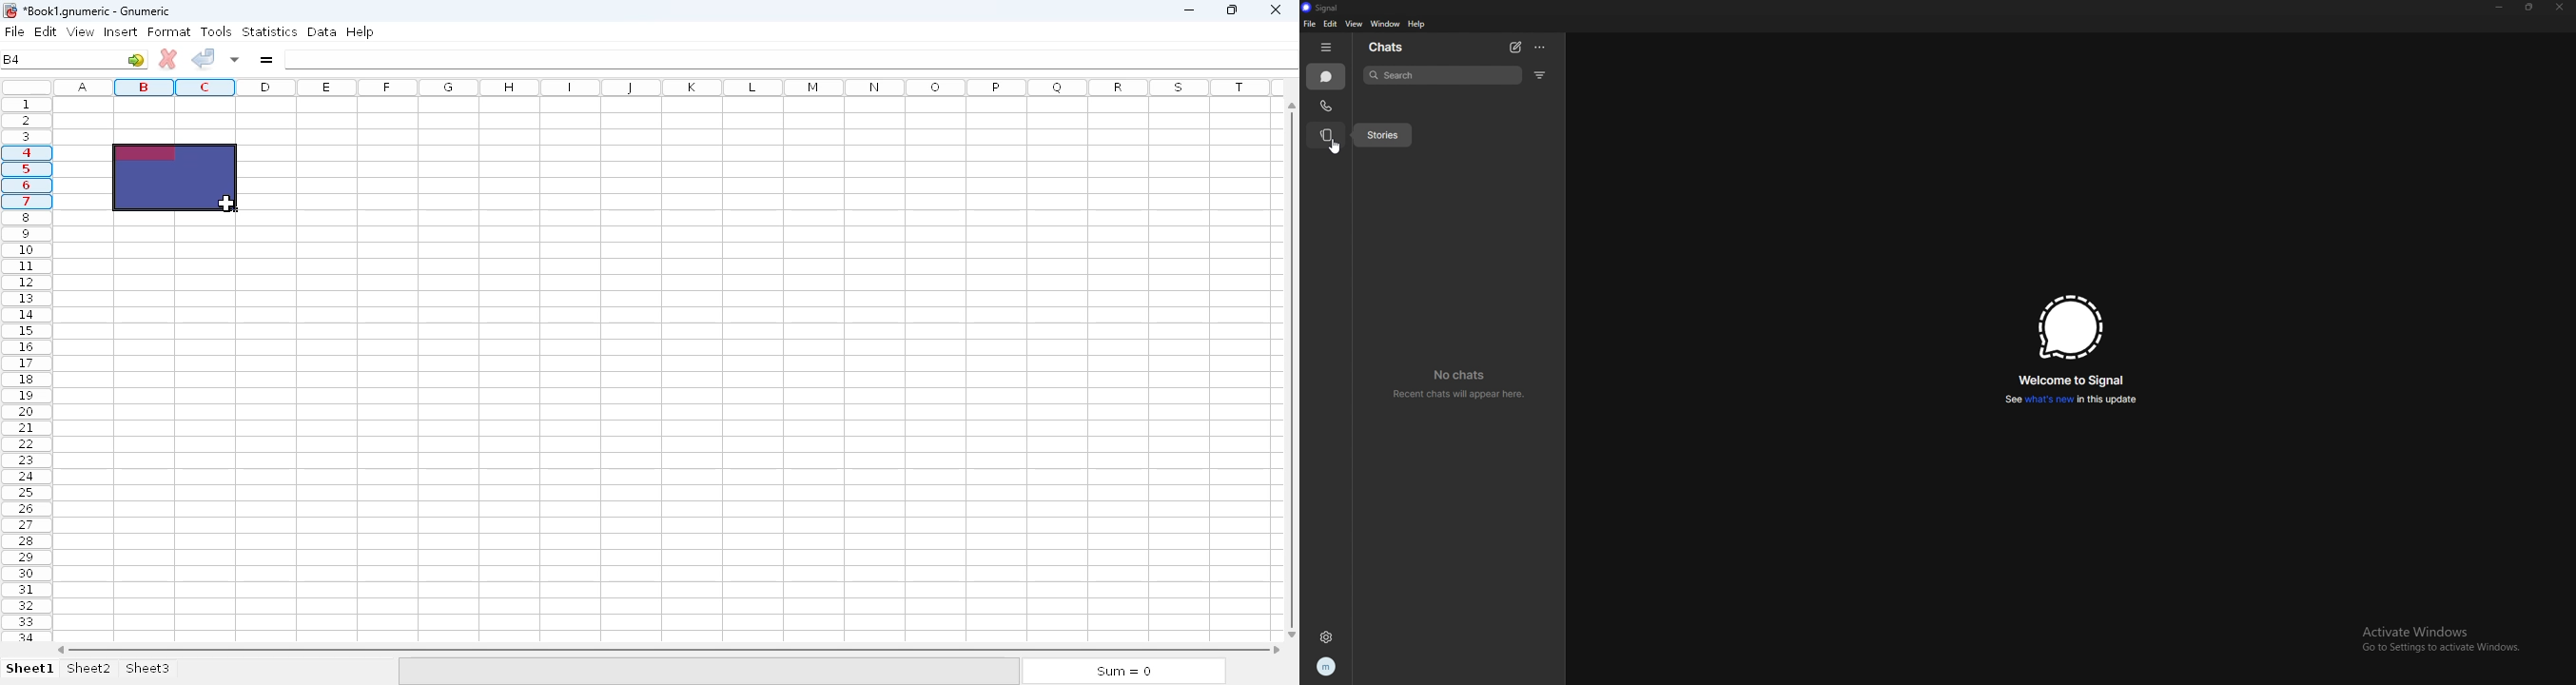 The image size is (2576, 700). I want to click on minimize, so click(2499, 7).